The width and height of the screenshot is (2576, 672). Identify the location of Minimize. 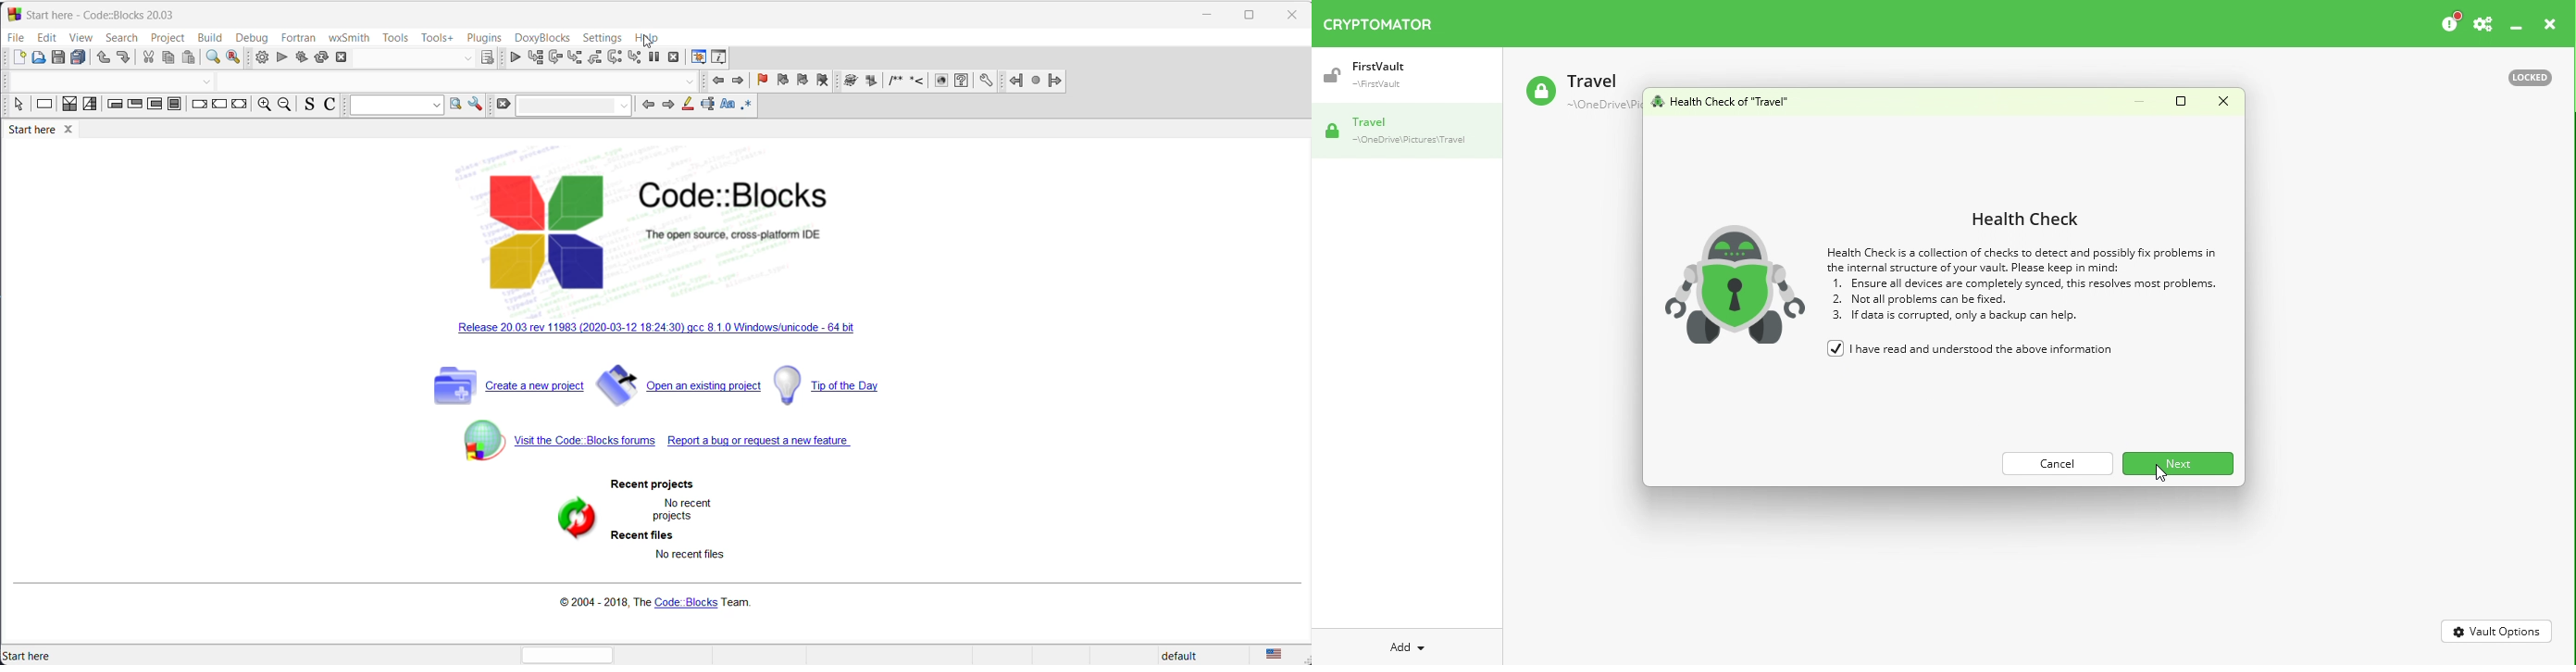
(2515, 28).